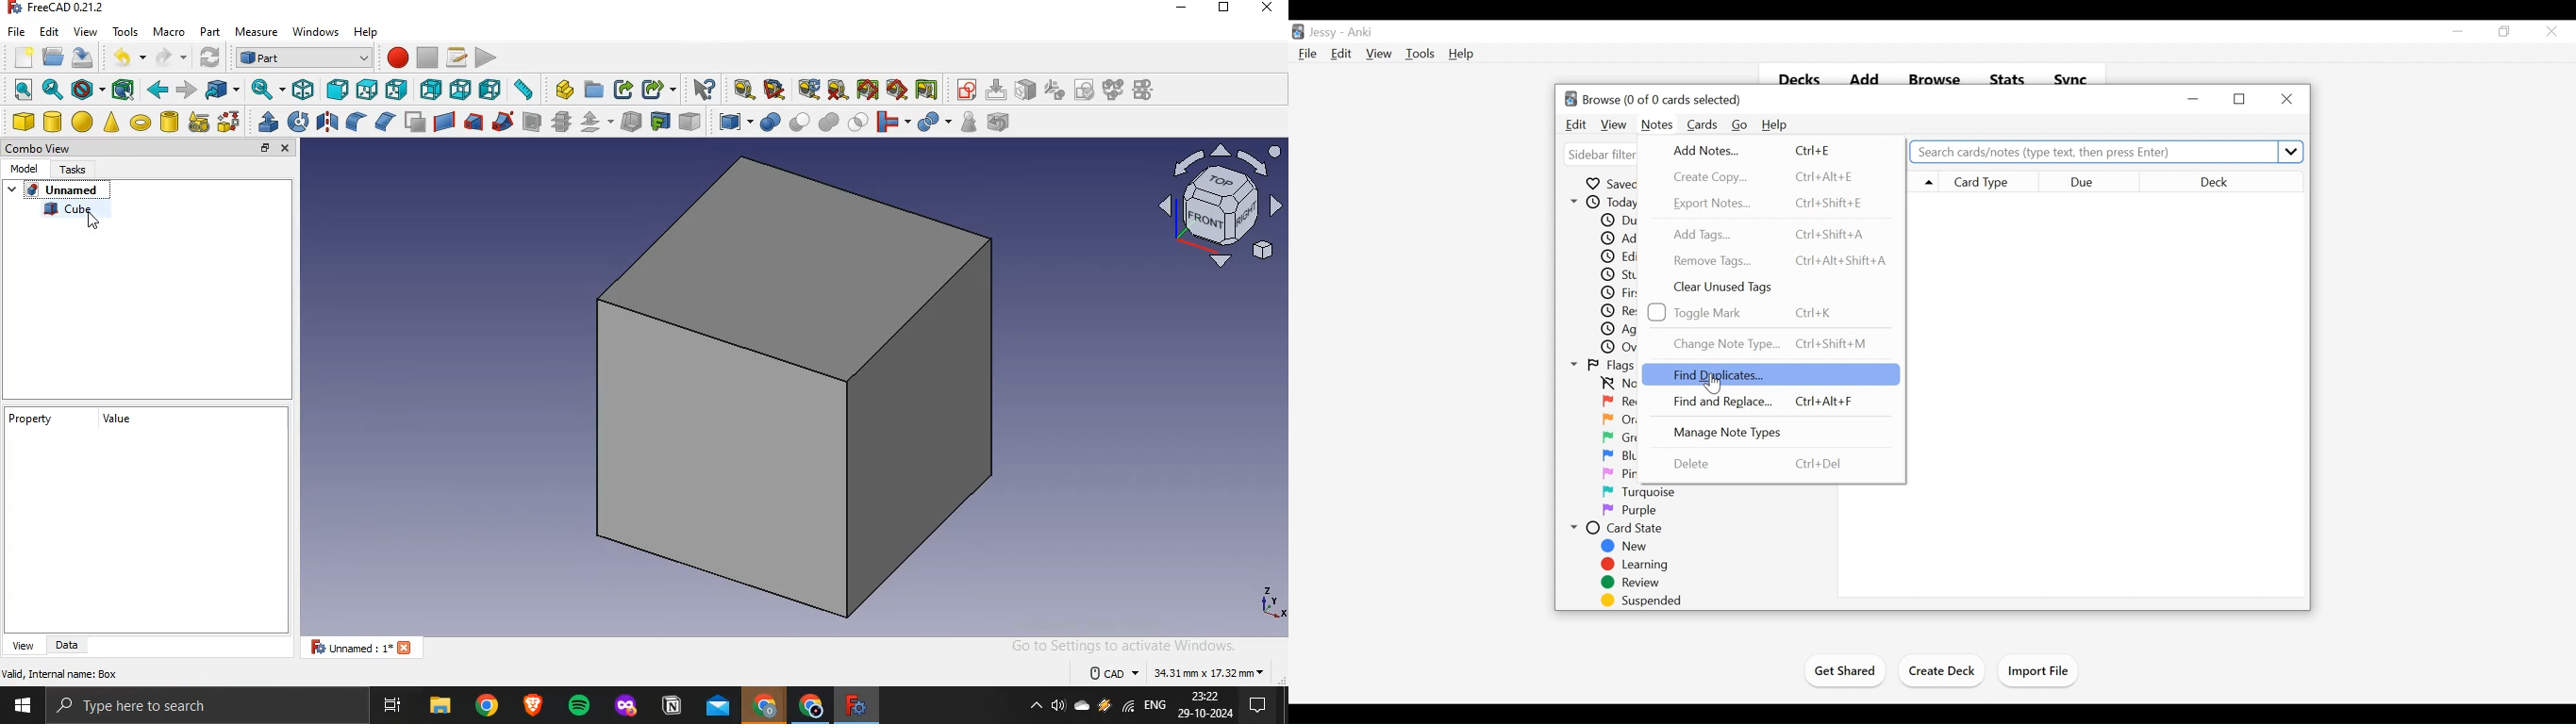  Describe the element at coordinates (1773, 203) in the screenshot. I see `Export Notes` at that location.